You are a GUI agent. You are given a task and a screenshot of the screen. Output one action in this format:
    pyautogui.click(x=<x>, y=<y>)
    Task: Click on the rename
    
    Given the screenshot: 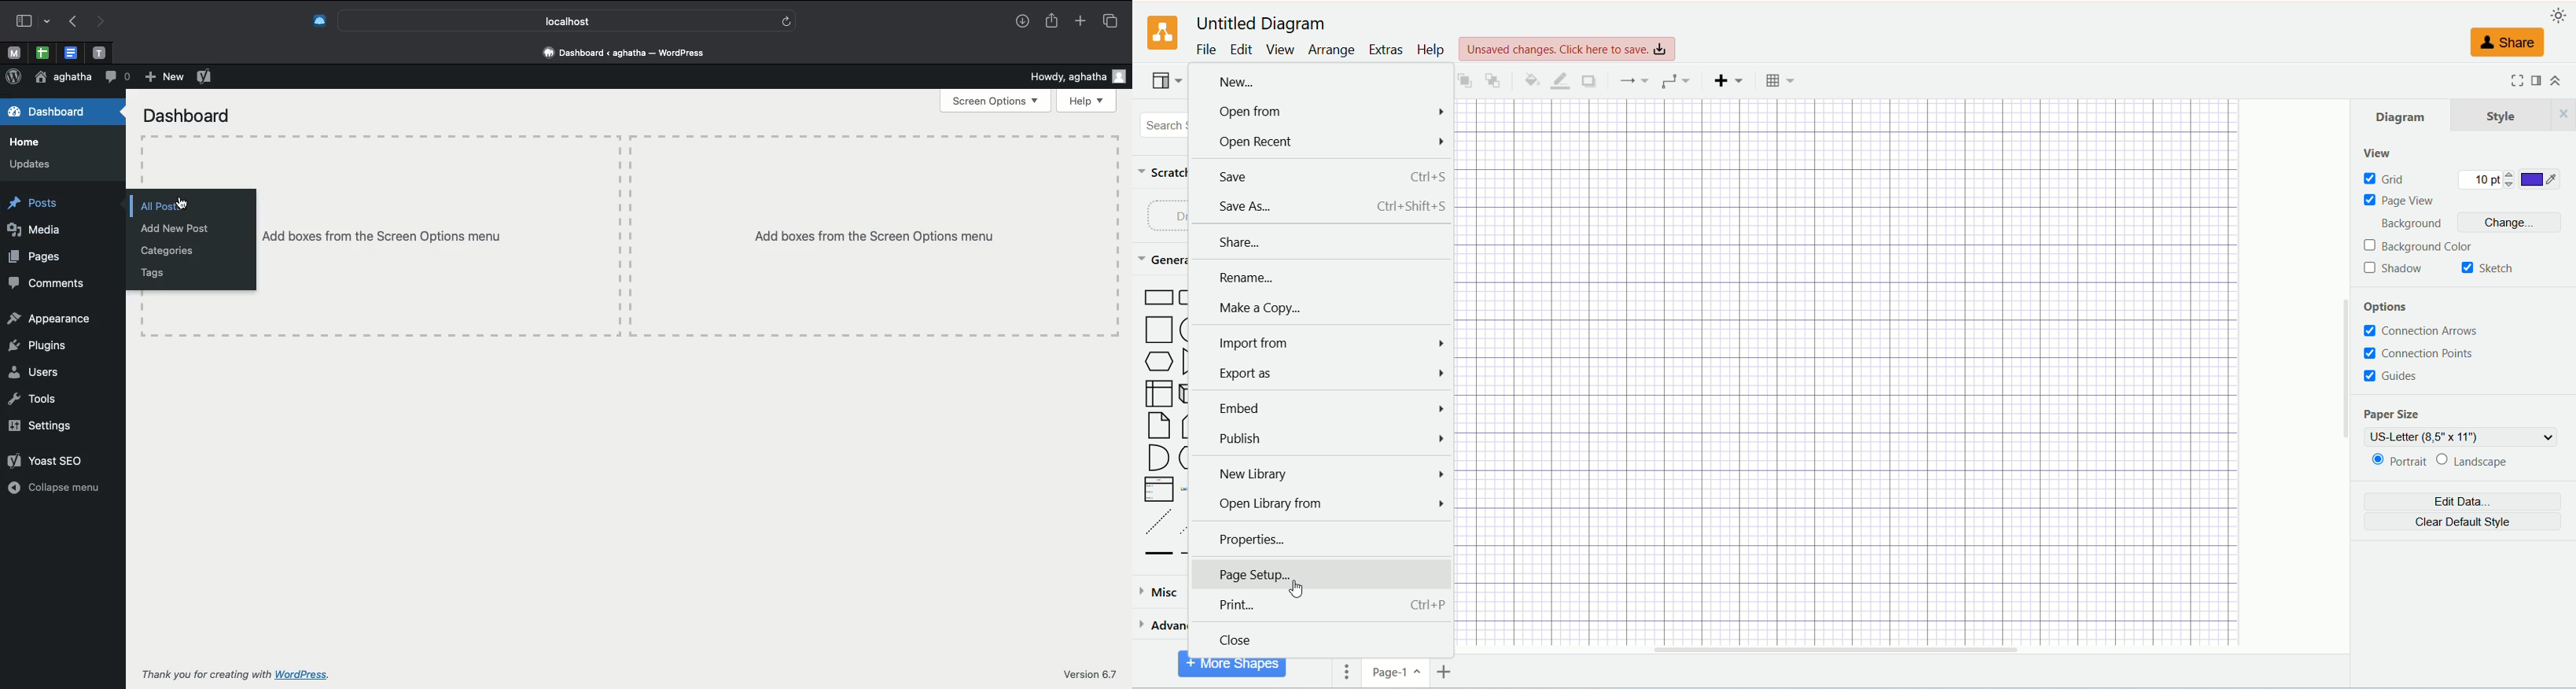 What is the action you would take?
    pyautogui.click(x=1321, y=279)
    